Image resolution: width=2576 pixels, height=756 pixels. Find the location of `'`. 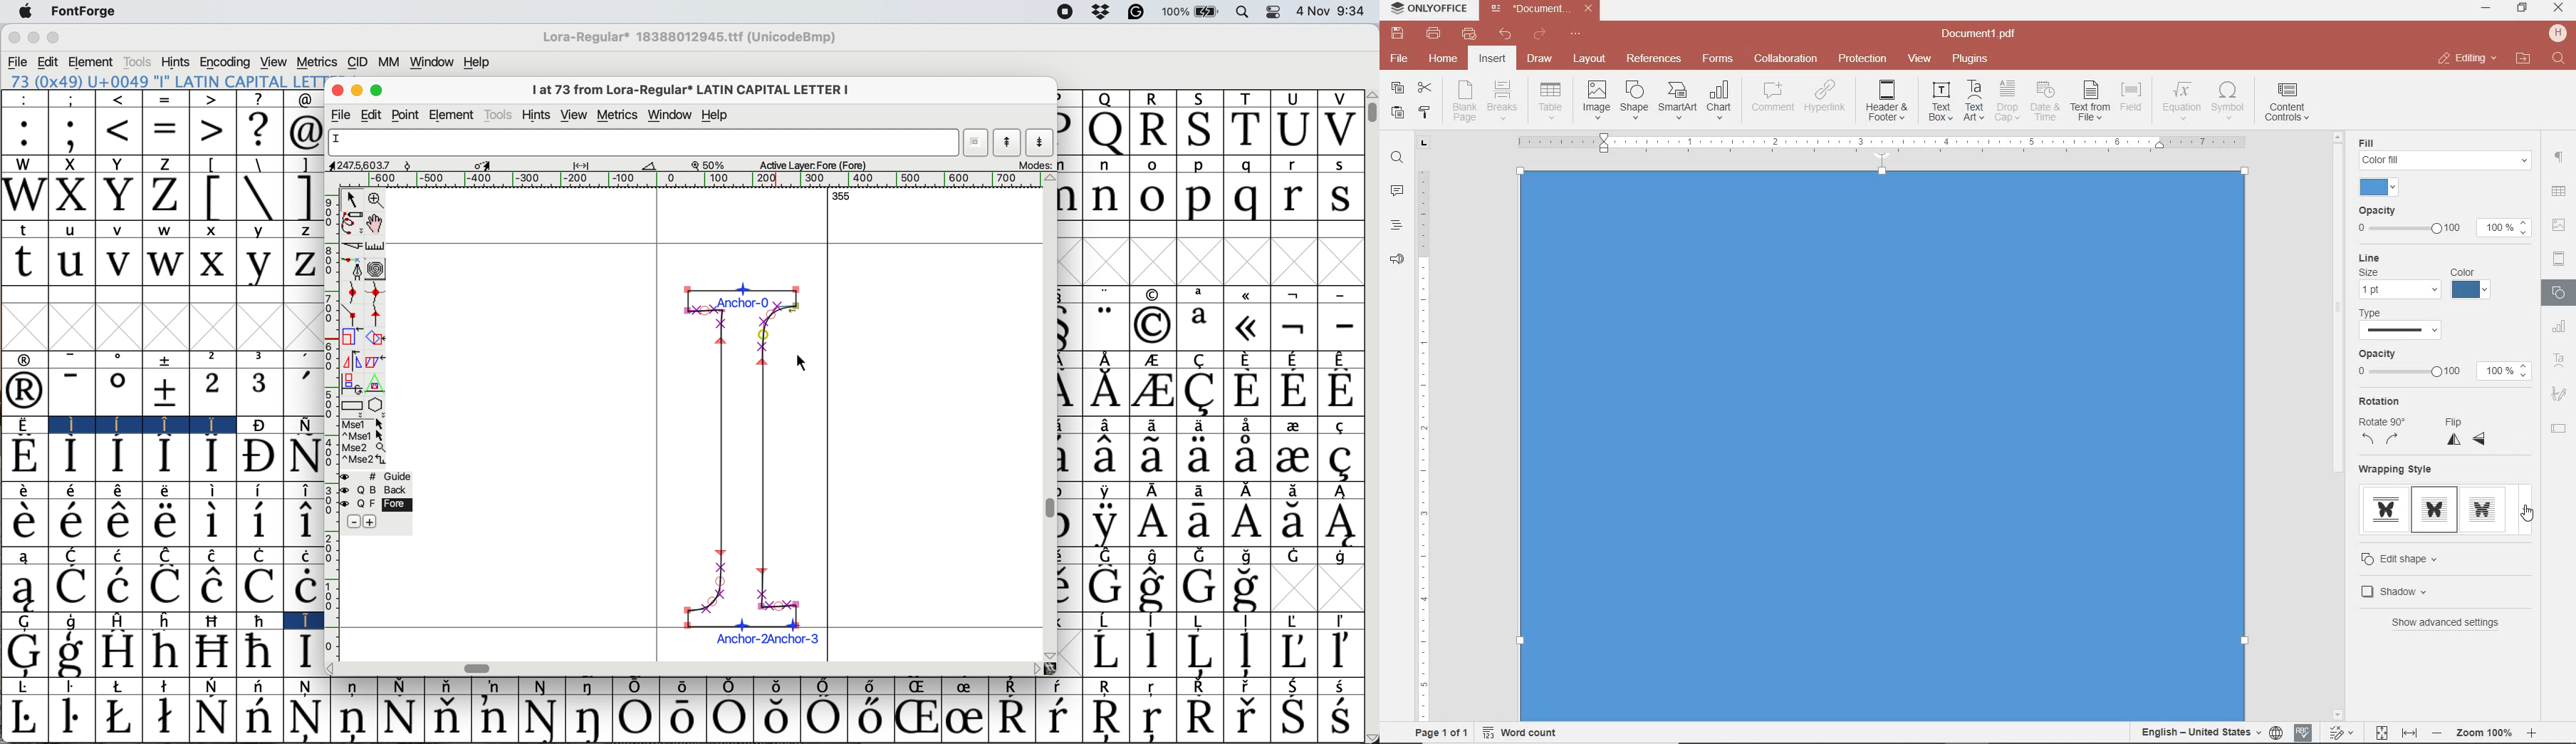

' is located at coordinates (304, 393).